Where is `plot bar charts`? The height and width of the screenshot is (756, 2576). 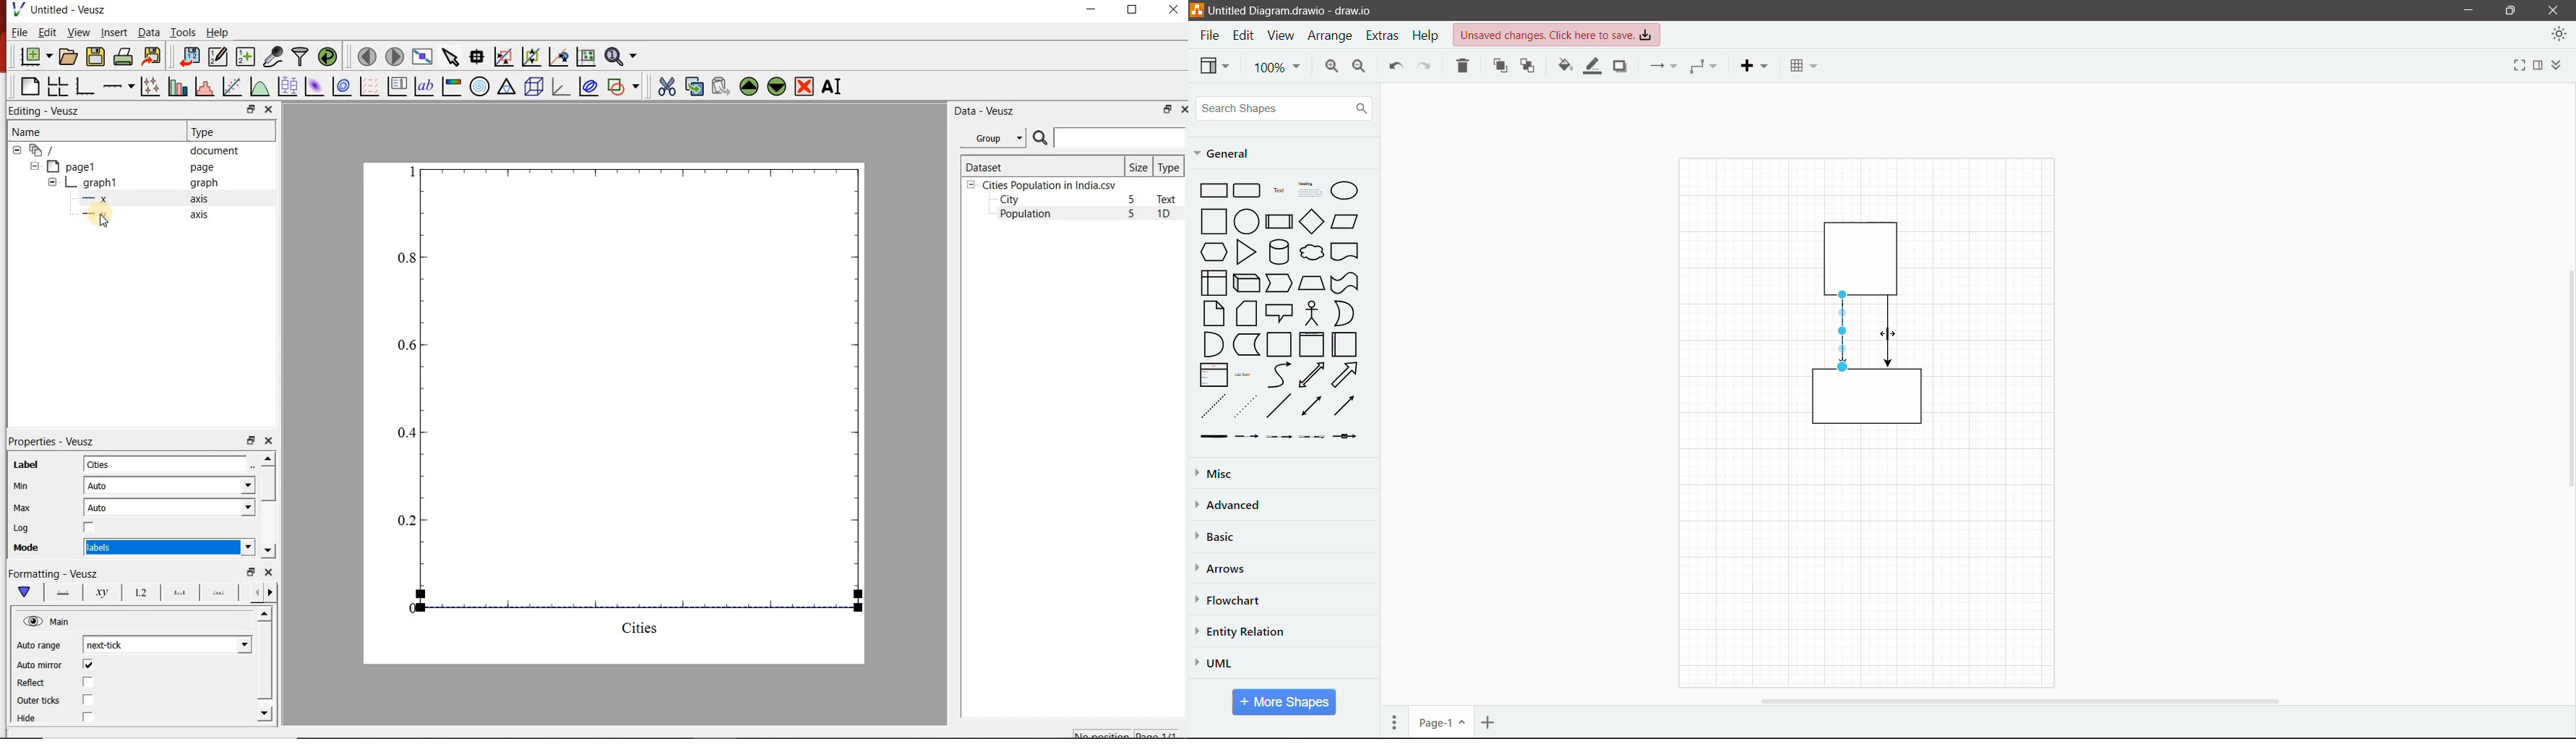
plot bar charts is located at coordinates (175, 86).